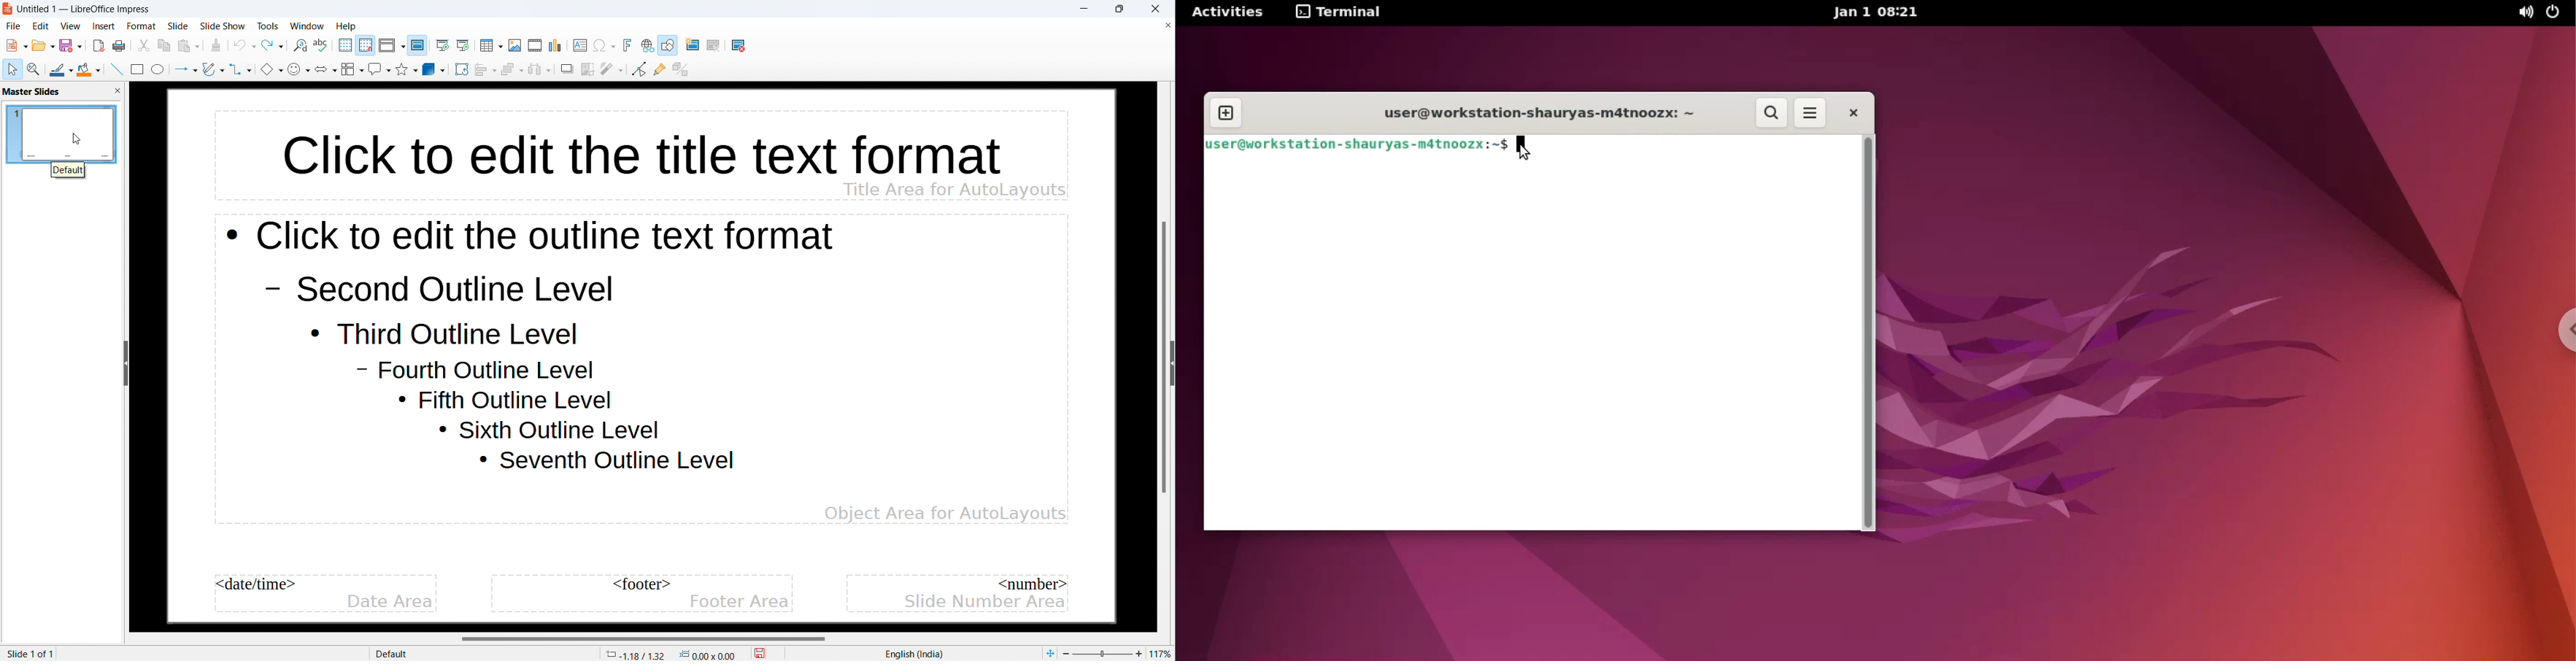 The width and height of the screenshot is (2576, 672). Describe the element at coordinates (242, 69) in the screenshot. I see `connectors` at that location.